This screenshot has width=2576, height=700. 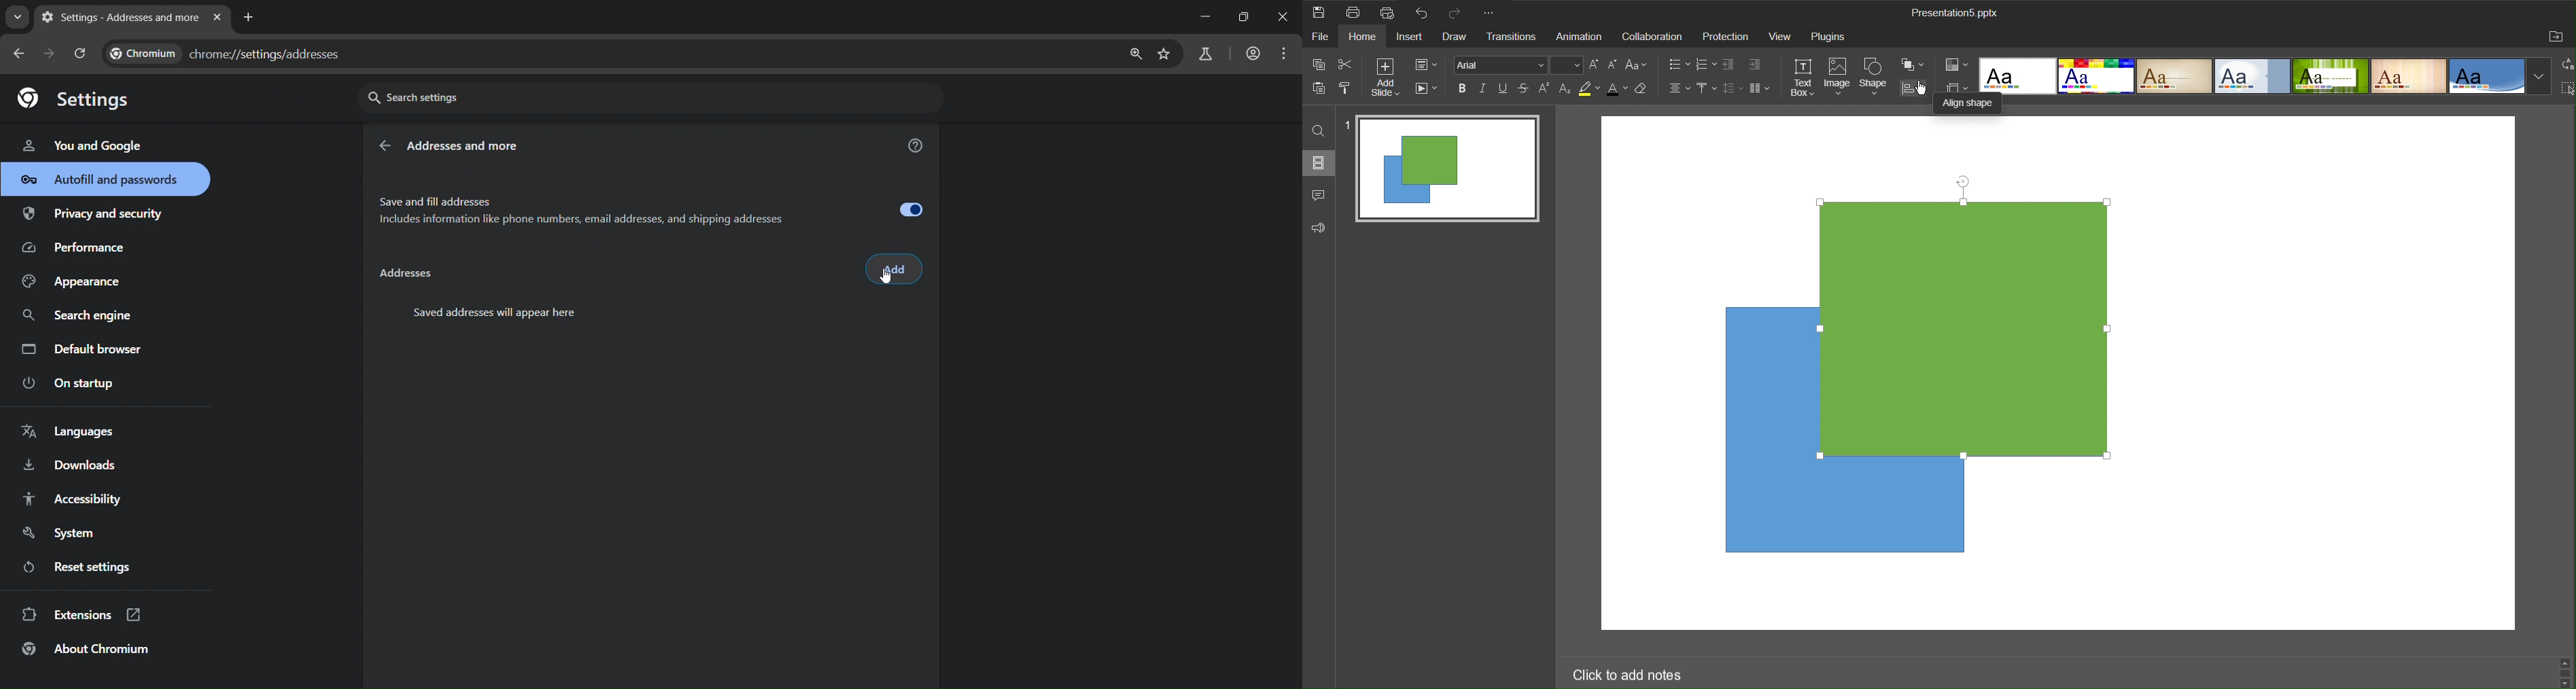 I want to click on Image, so click(x=1838, y=77).